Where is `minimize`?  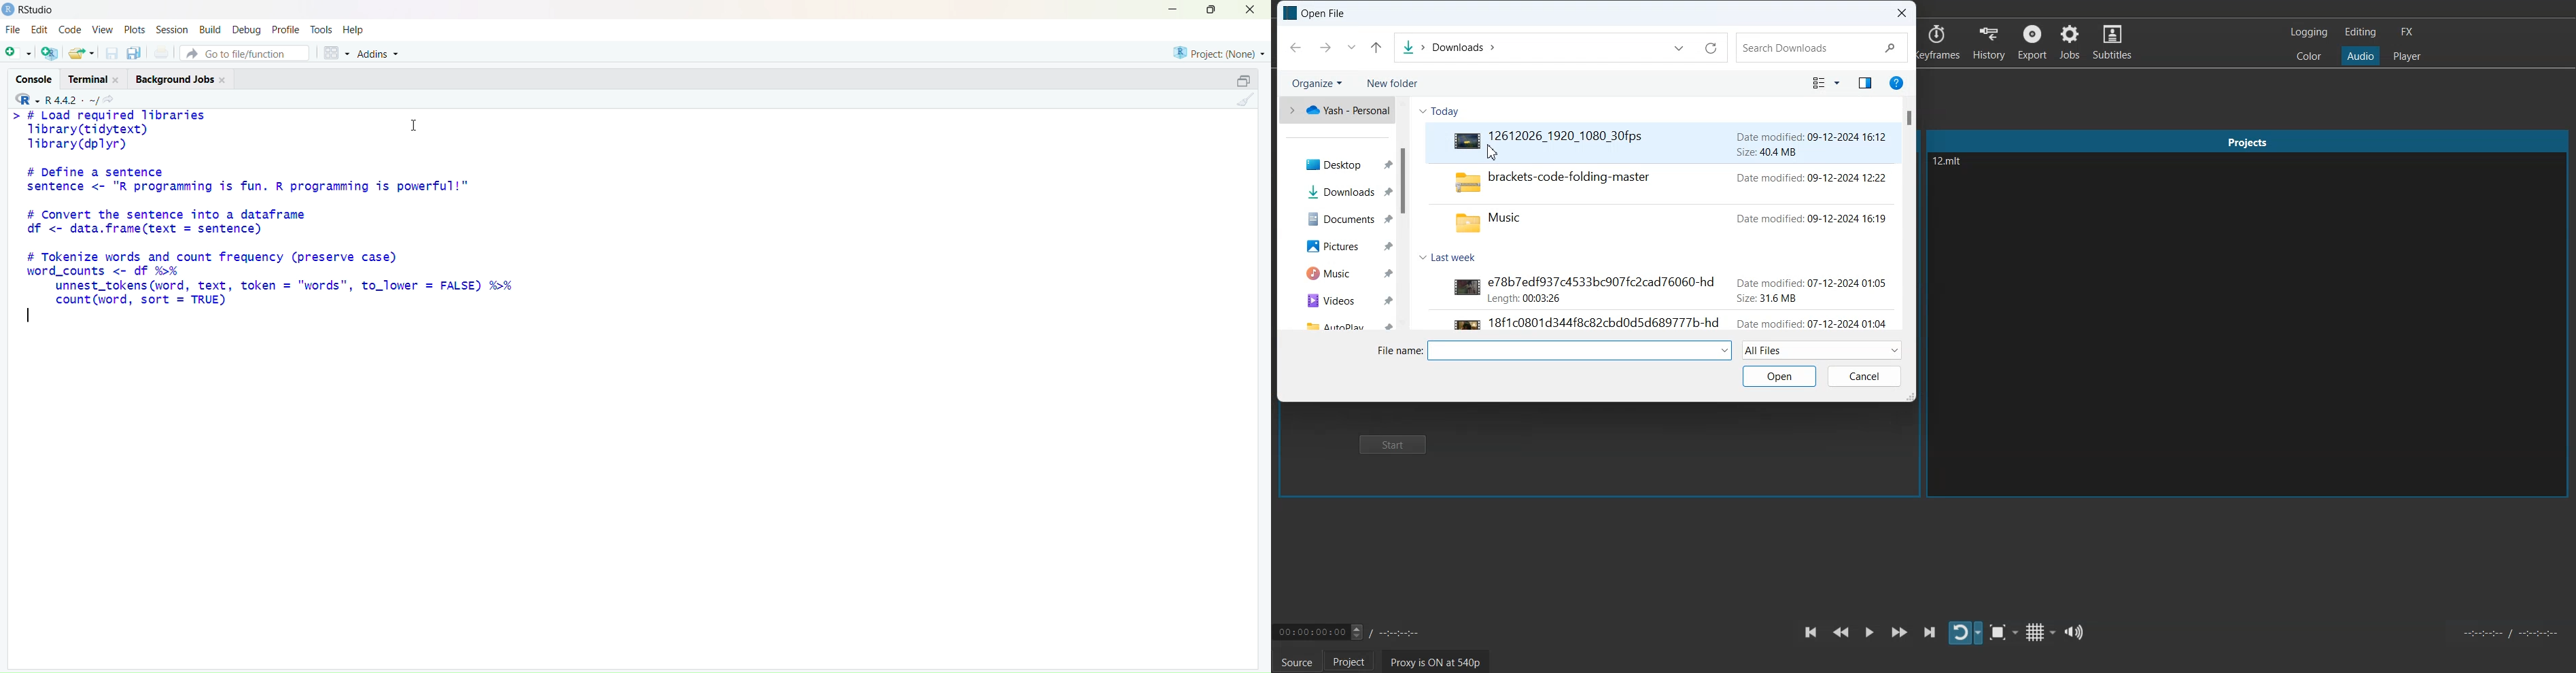 minimize is located at coordinates (1172, 10).